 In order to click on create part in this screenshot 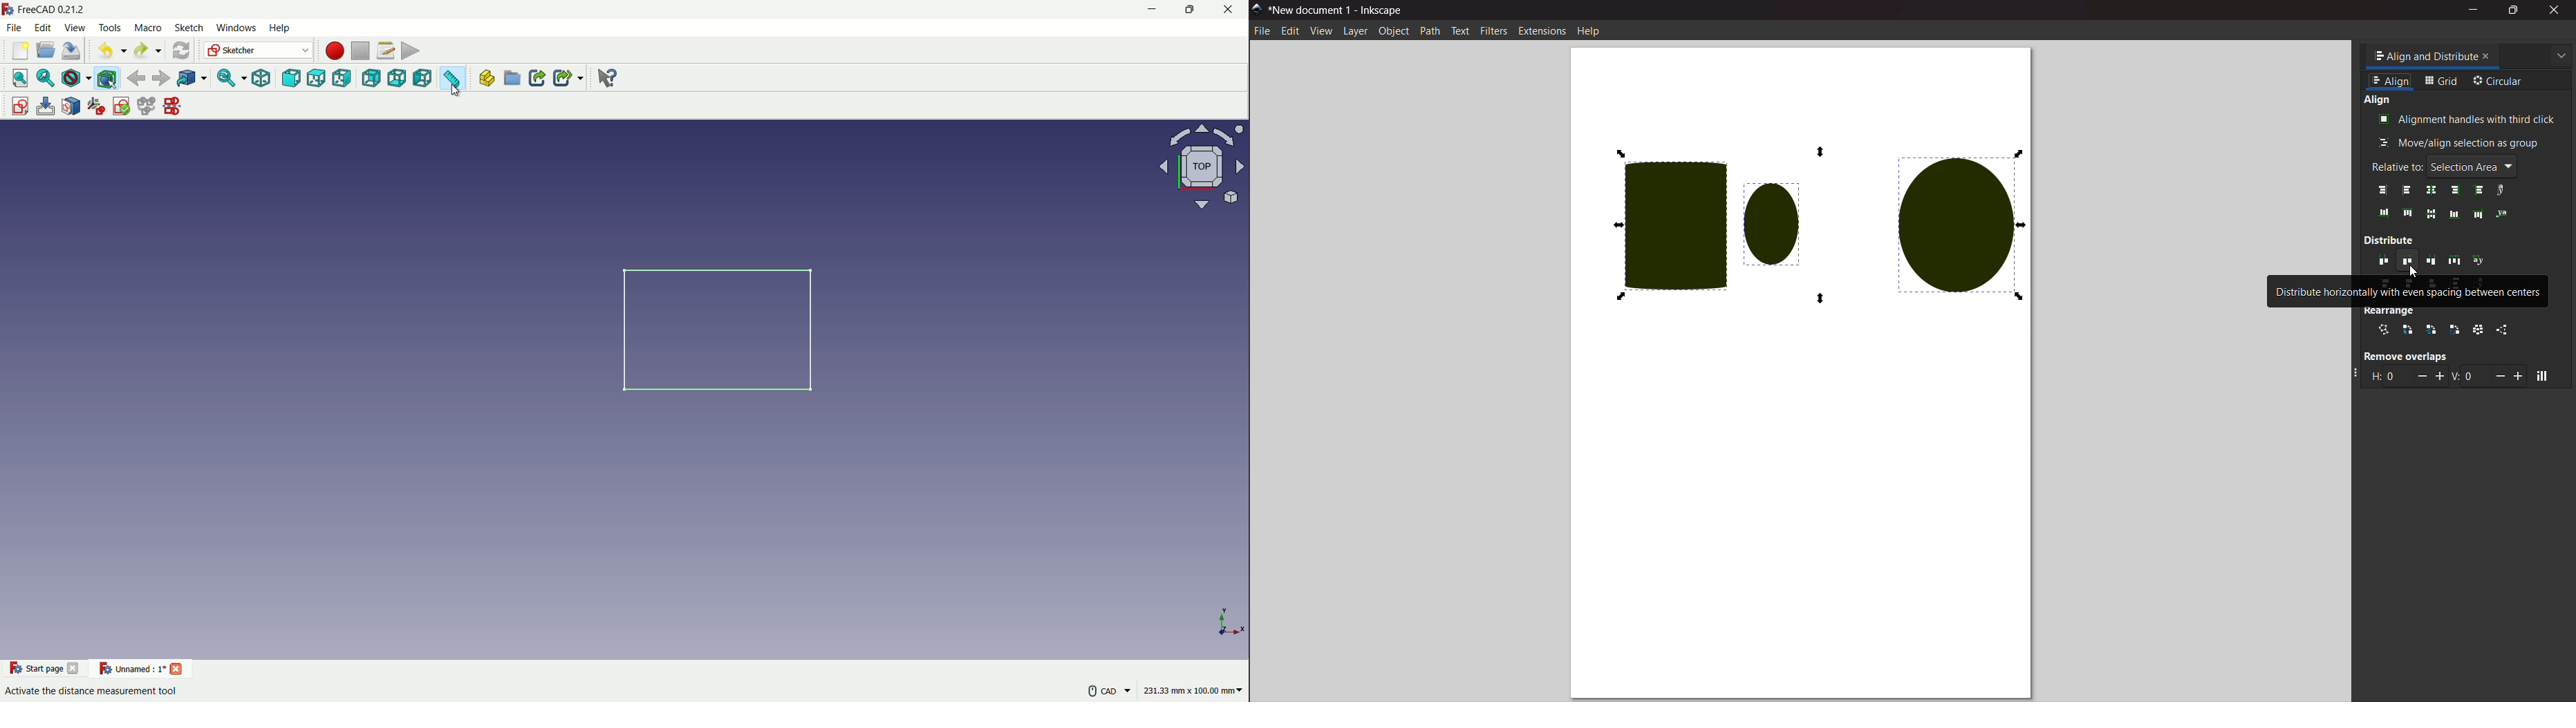, I will do `click(484, 80)`.